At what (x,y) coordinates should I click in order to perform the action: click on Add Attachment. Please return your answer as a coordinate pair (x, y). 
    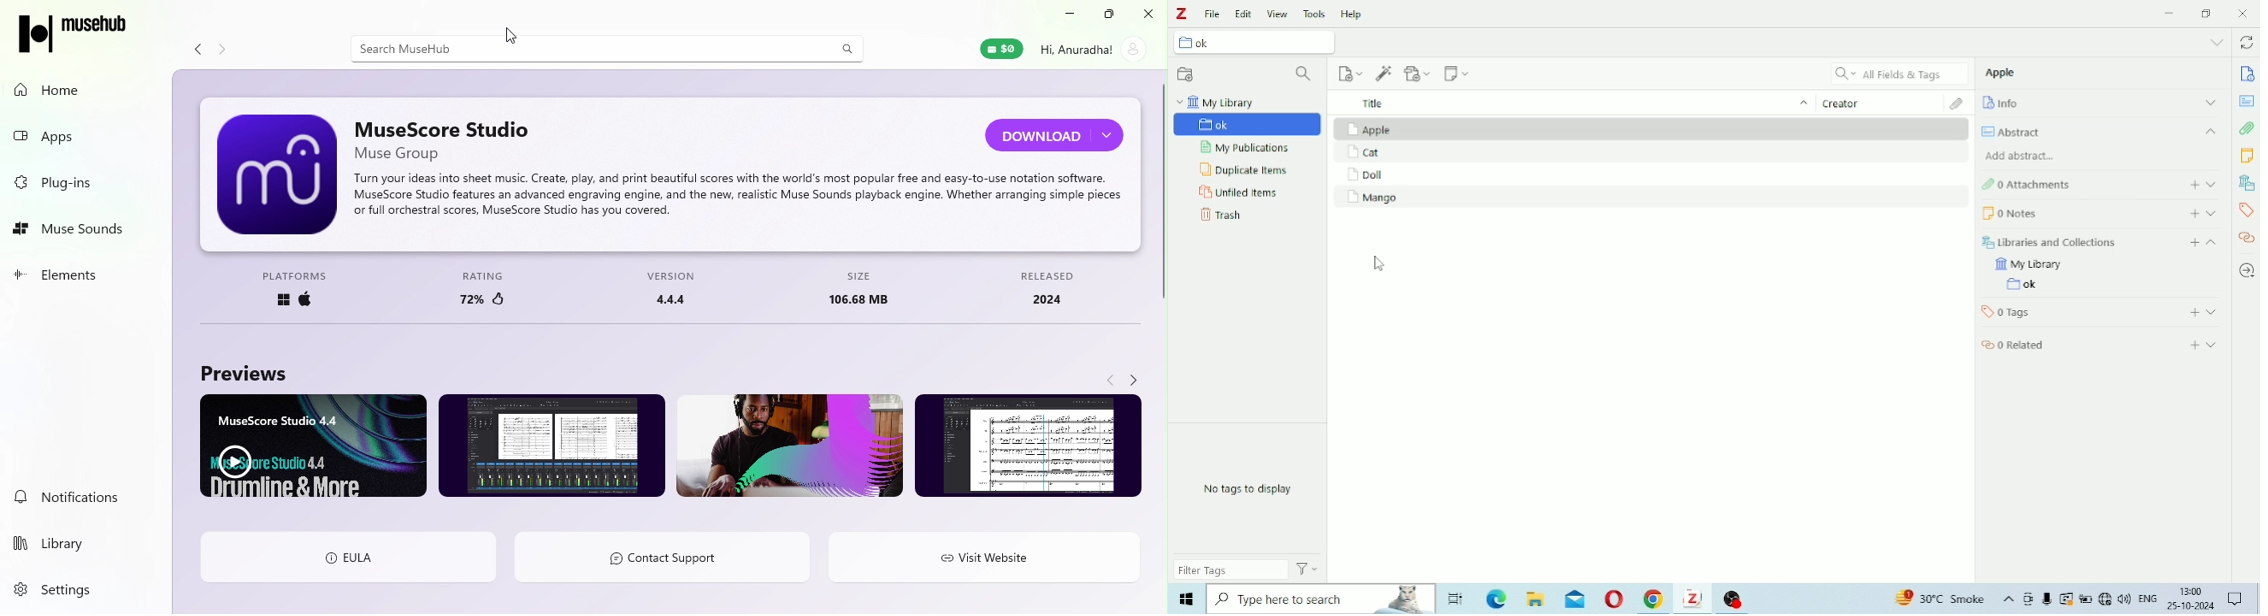
    Looking at the image, I should click on (1417, 73).